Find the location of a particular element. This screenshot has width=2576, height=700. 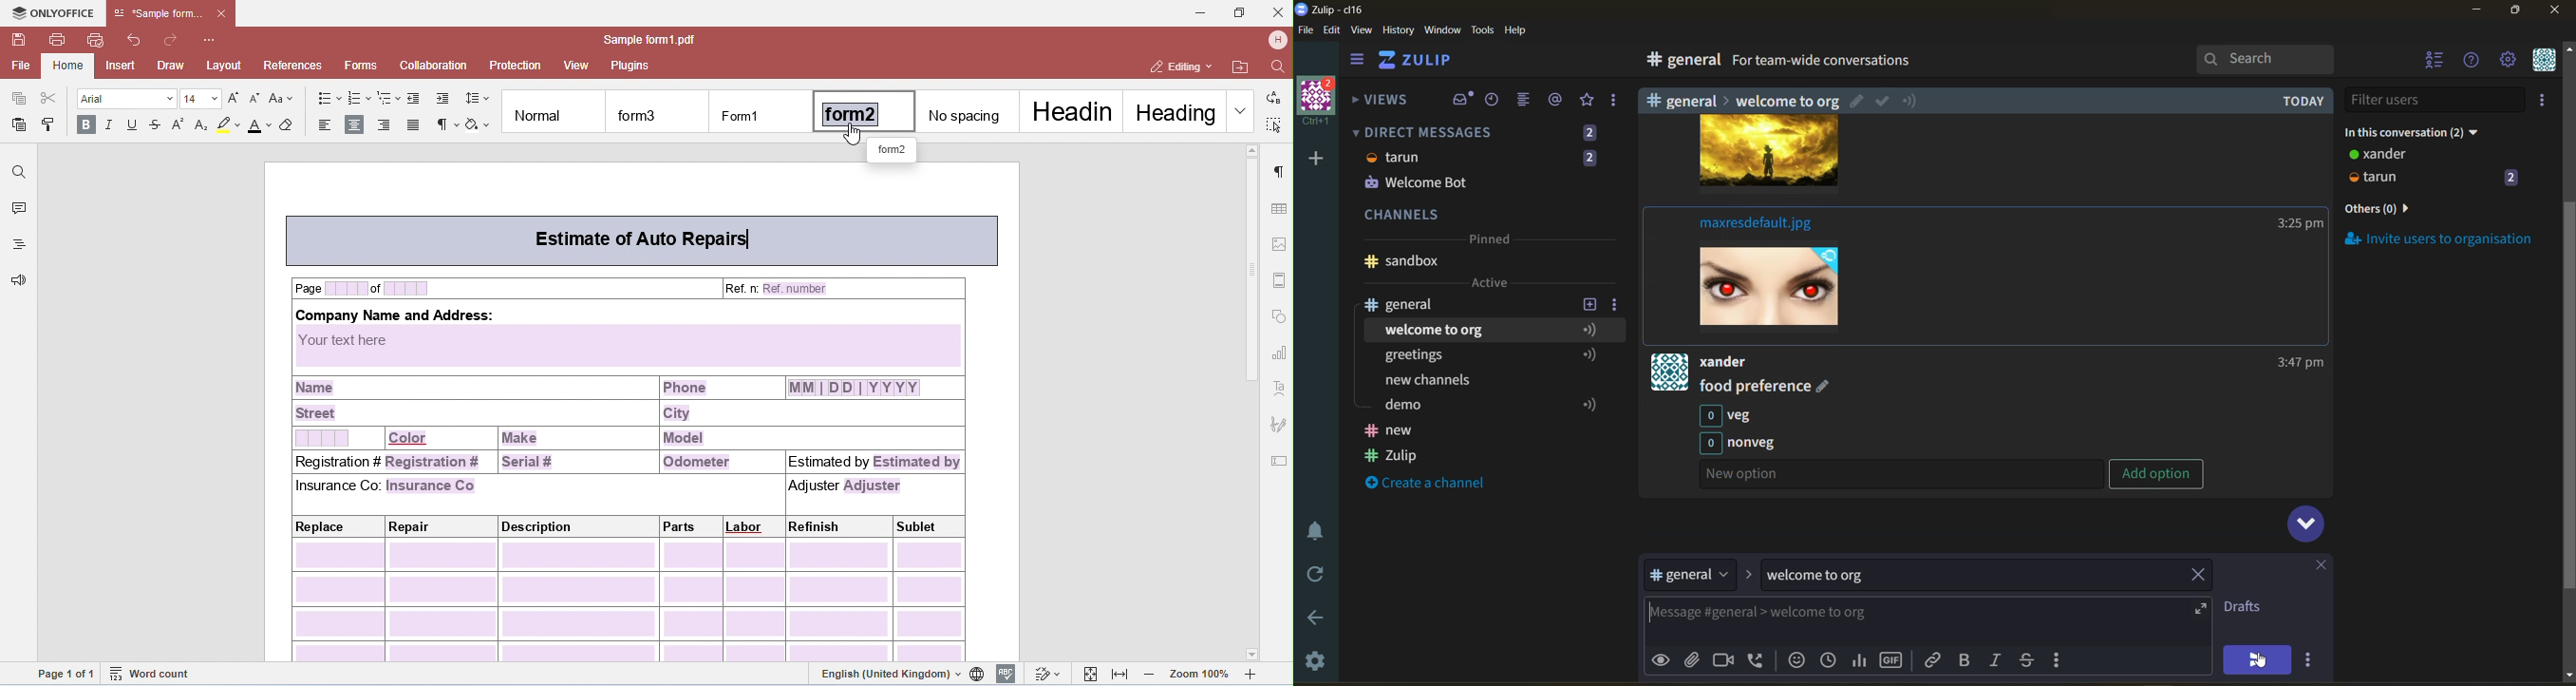

Channel name is located at coordinates (1401, 261).